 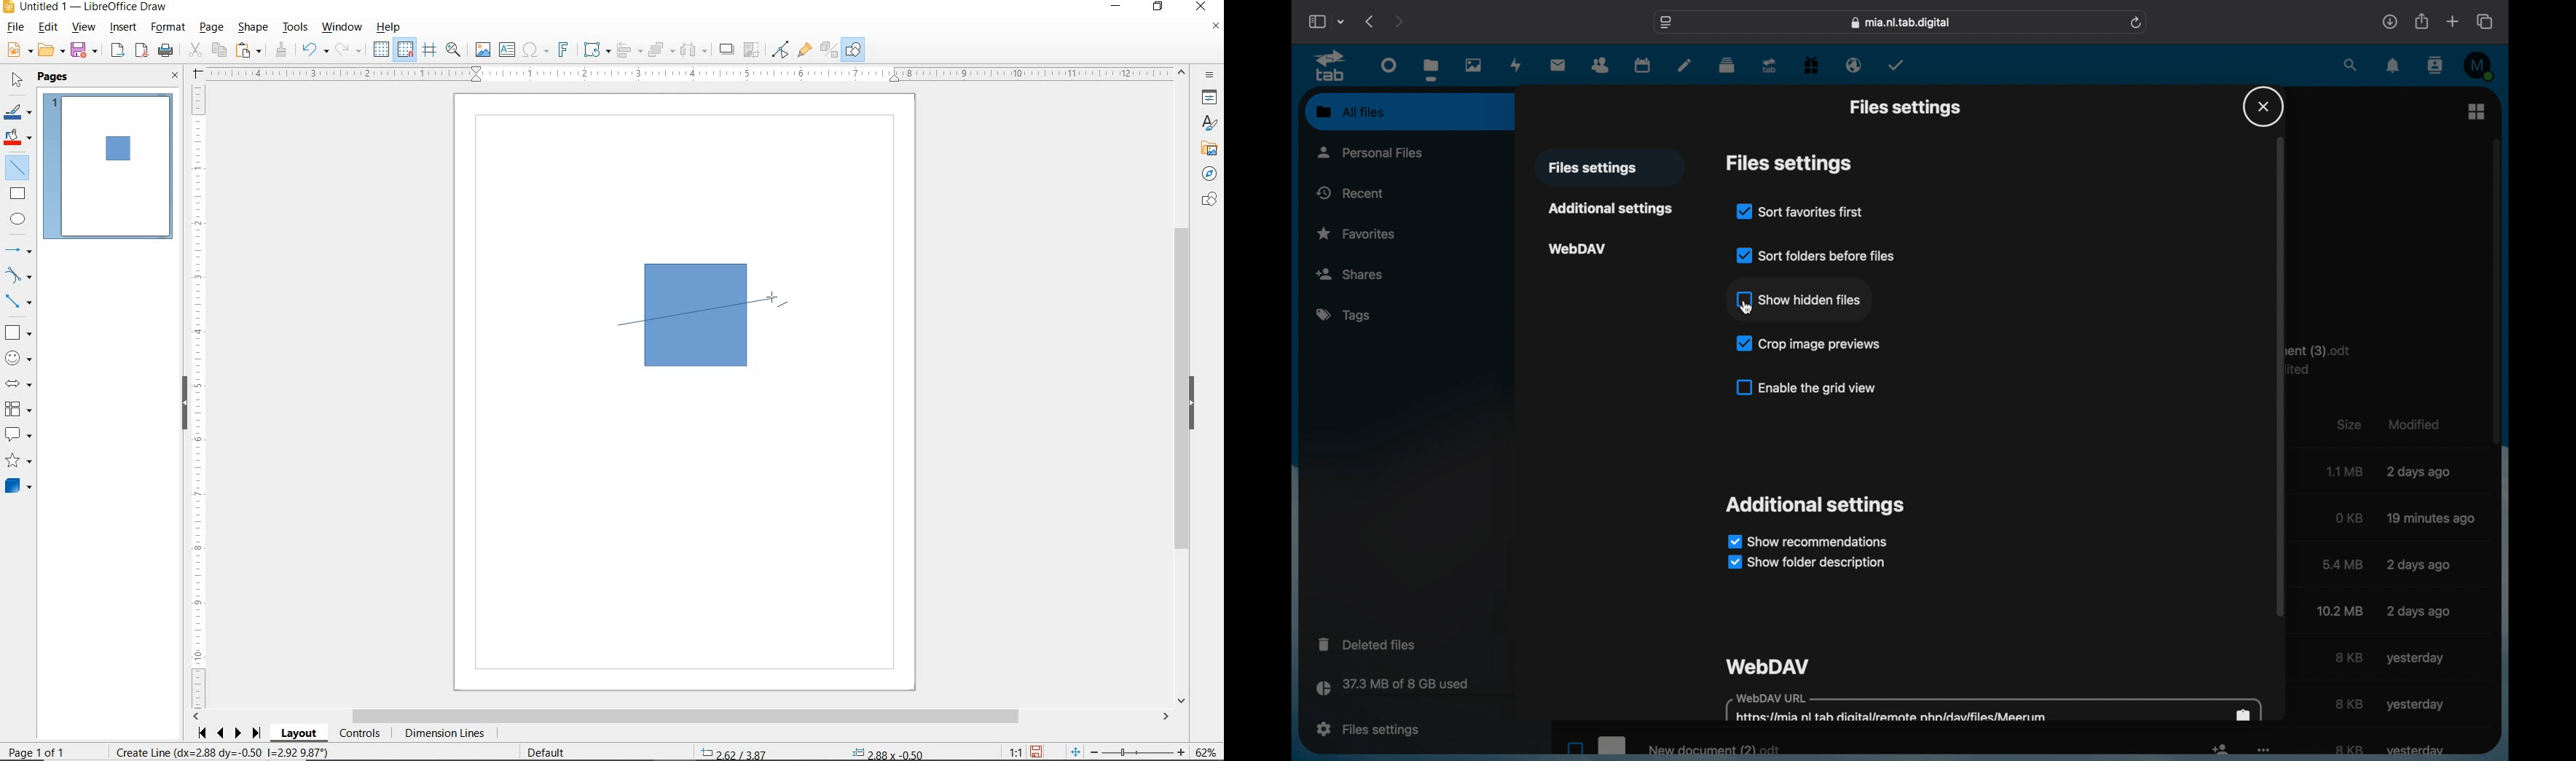 What do you see at coordinates (1128, 749) in the screenshot?
I see `ZOOM OUT OR ZOOM IN` at bounding box center [1128, 749].